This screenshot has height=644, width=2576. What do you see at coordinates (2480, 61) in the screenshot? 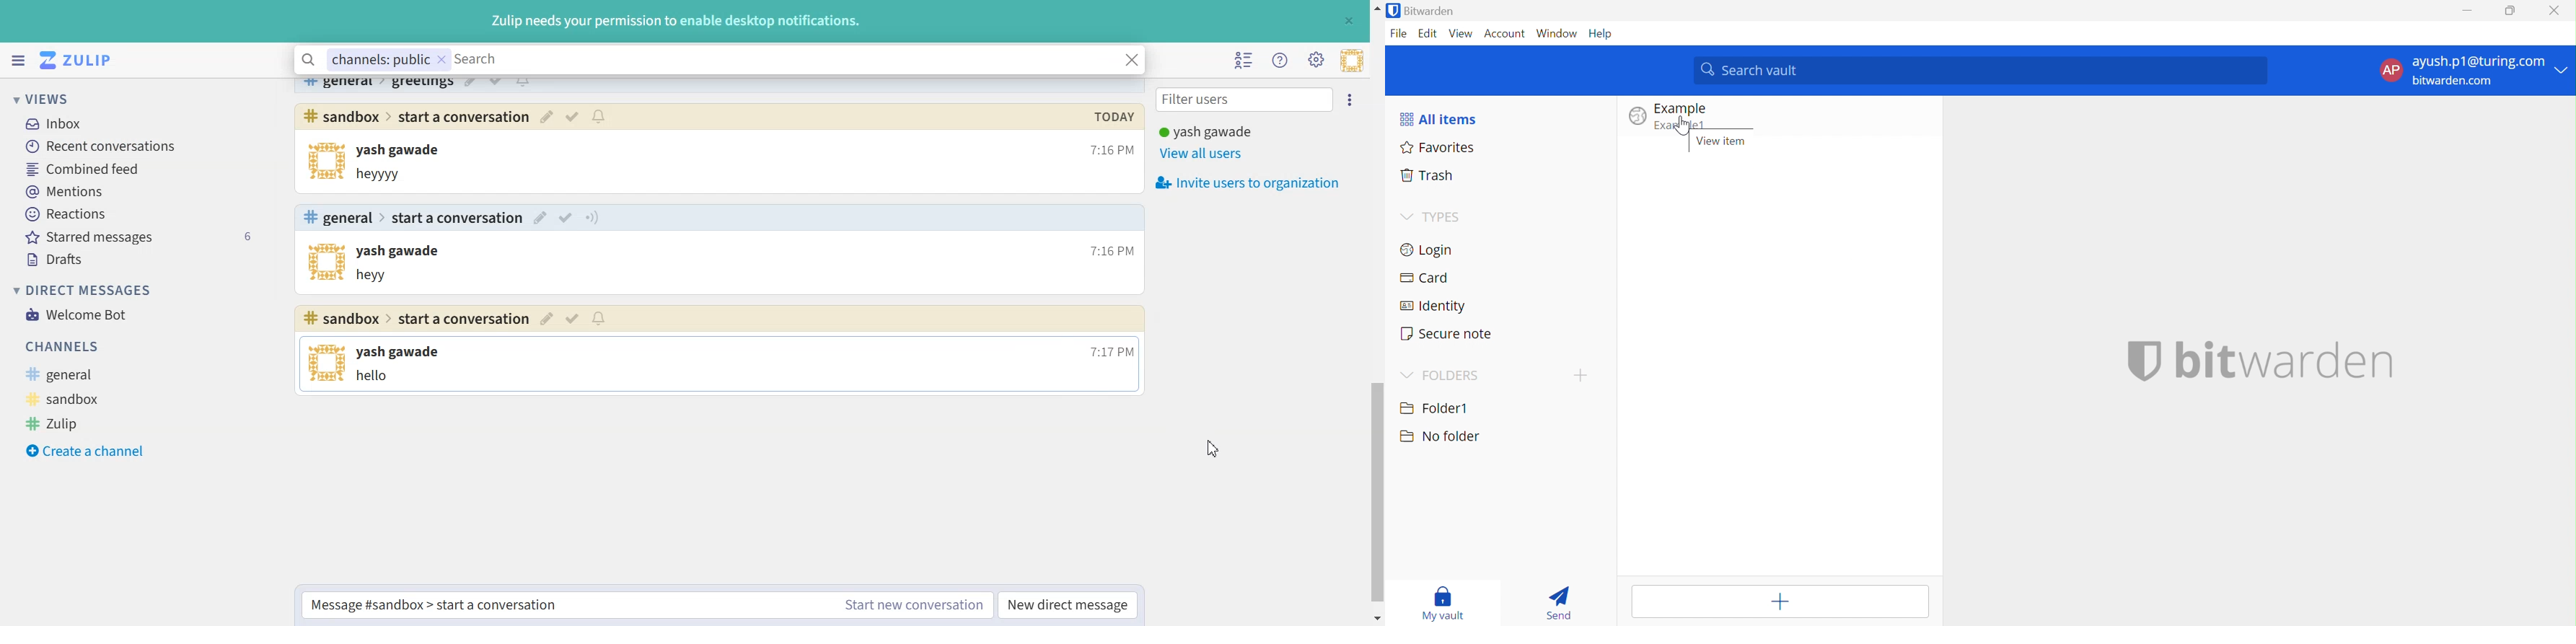
I see `ayush.p1@turing.com` at bounding box center [2480, 61].